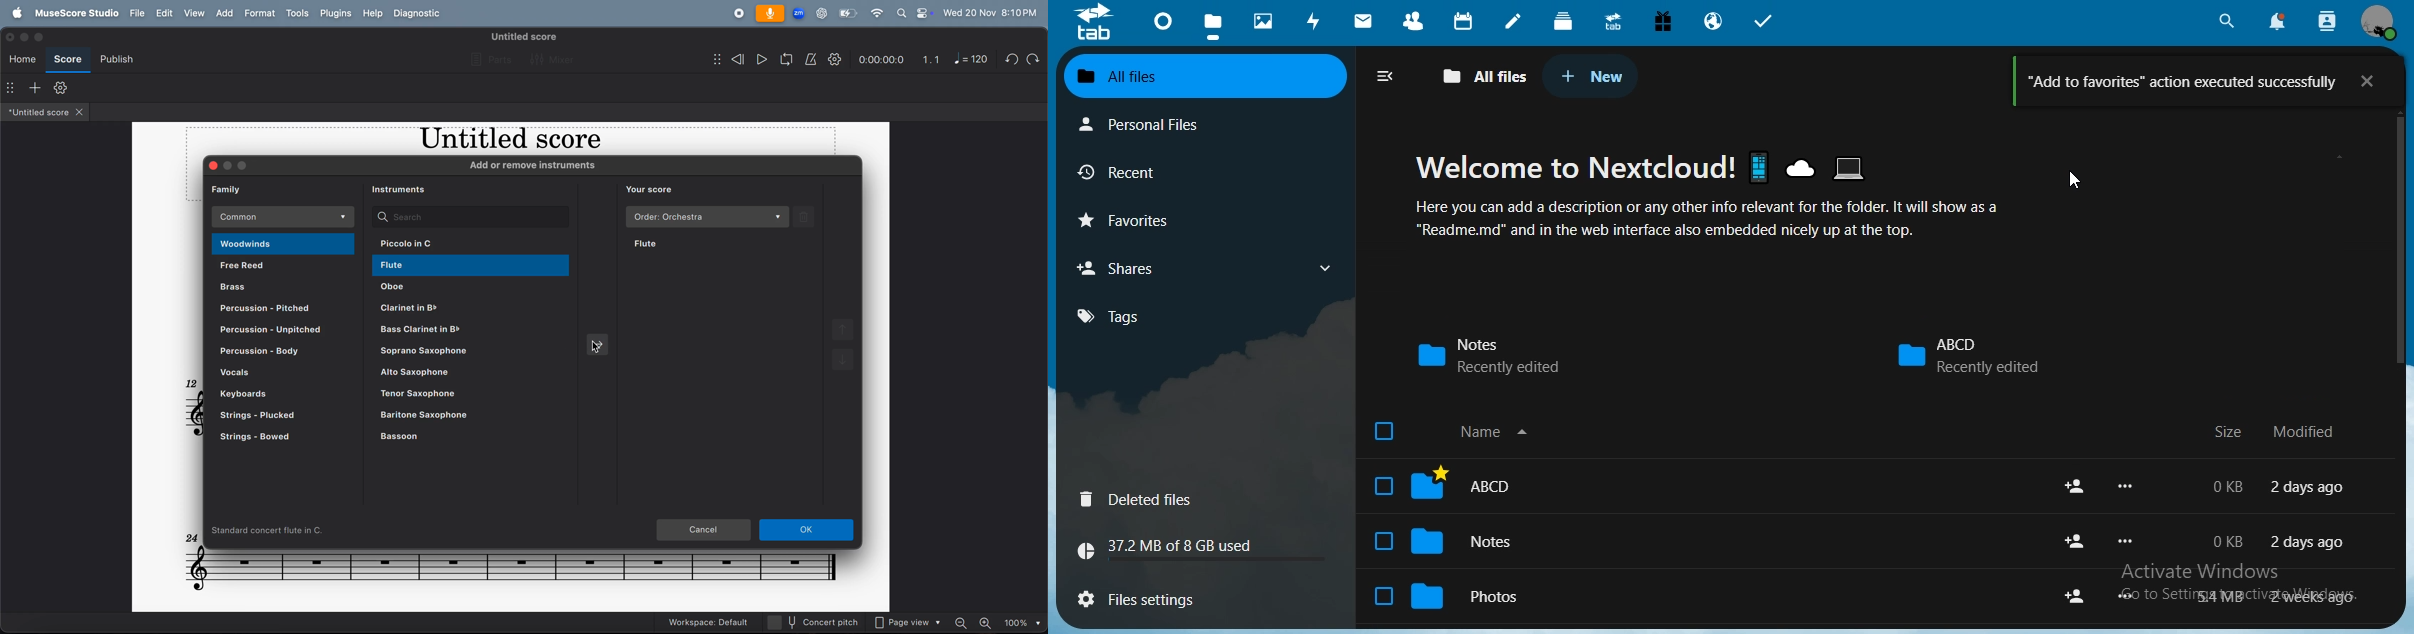 This screenshot has width=2436, height=644. Describe the element at coordinates (2279, 596) in the screenshot. I see `text` at that location.